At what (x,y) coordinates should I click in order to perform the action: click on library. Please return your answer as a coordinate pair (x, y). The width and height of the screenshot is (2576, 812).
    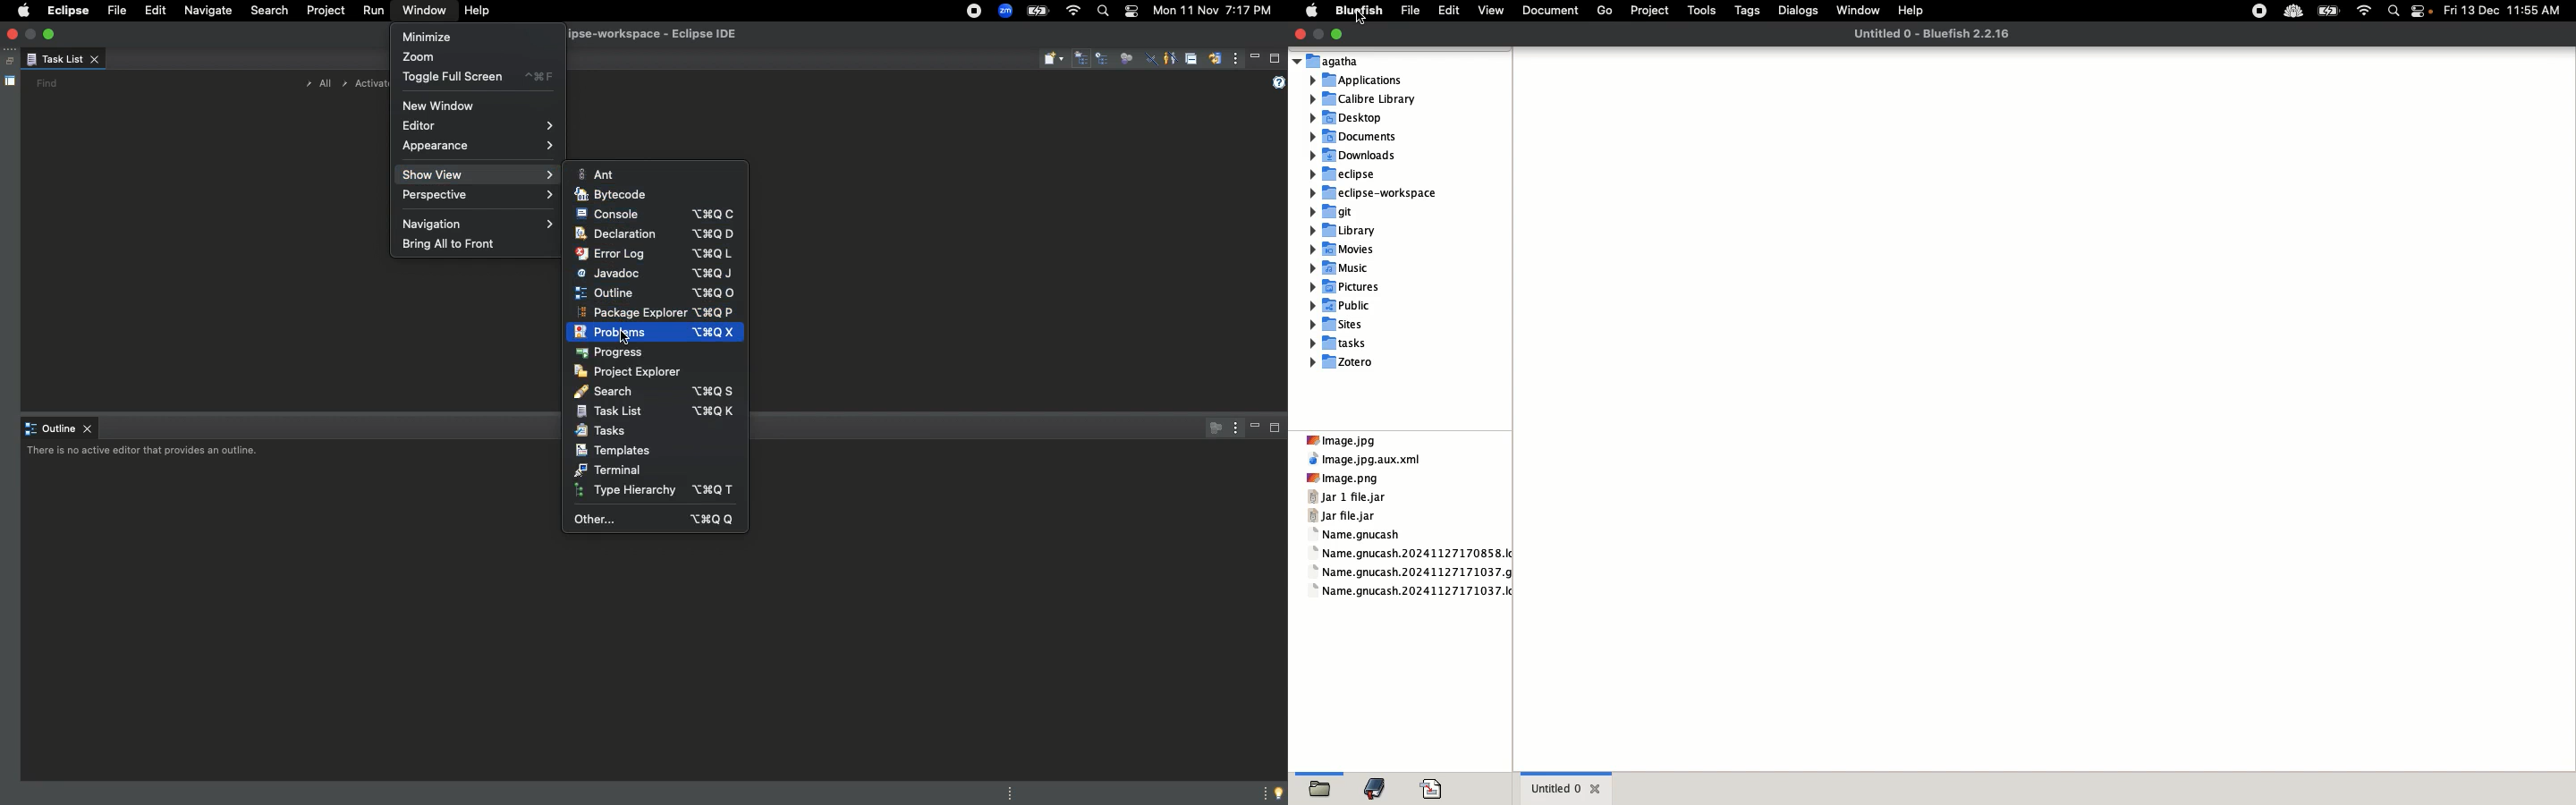
    Looking at the image, I should click on (1380, 784).